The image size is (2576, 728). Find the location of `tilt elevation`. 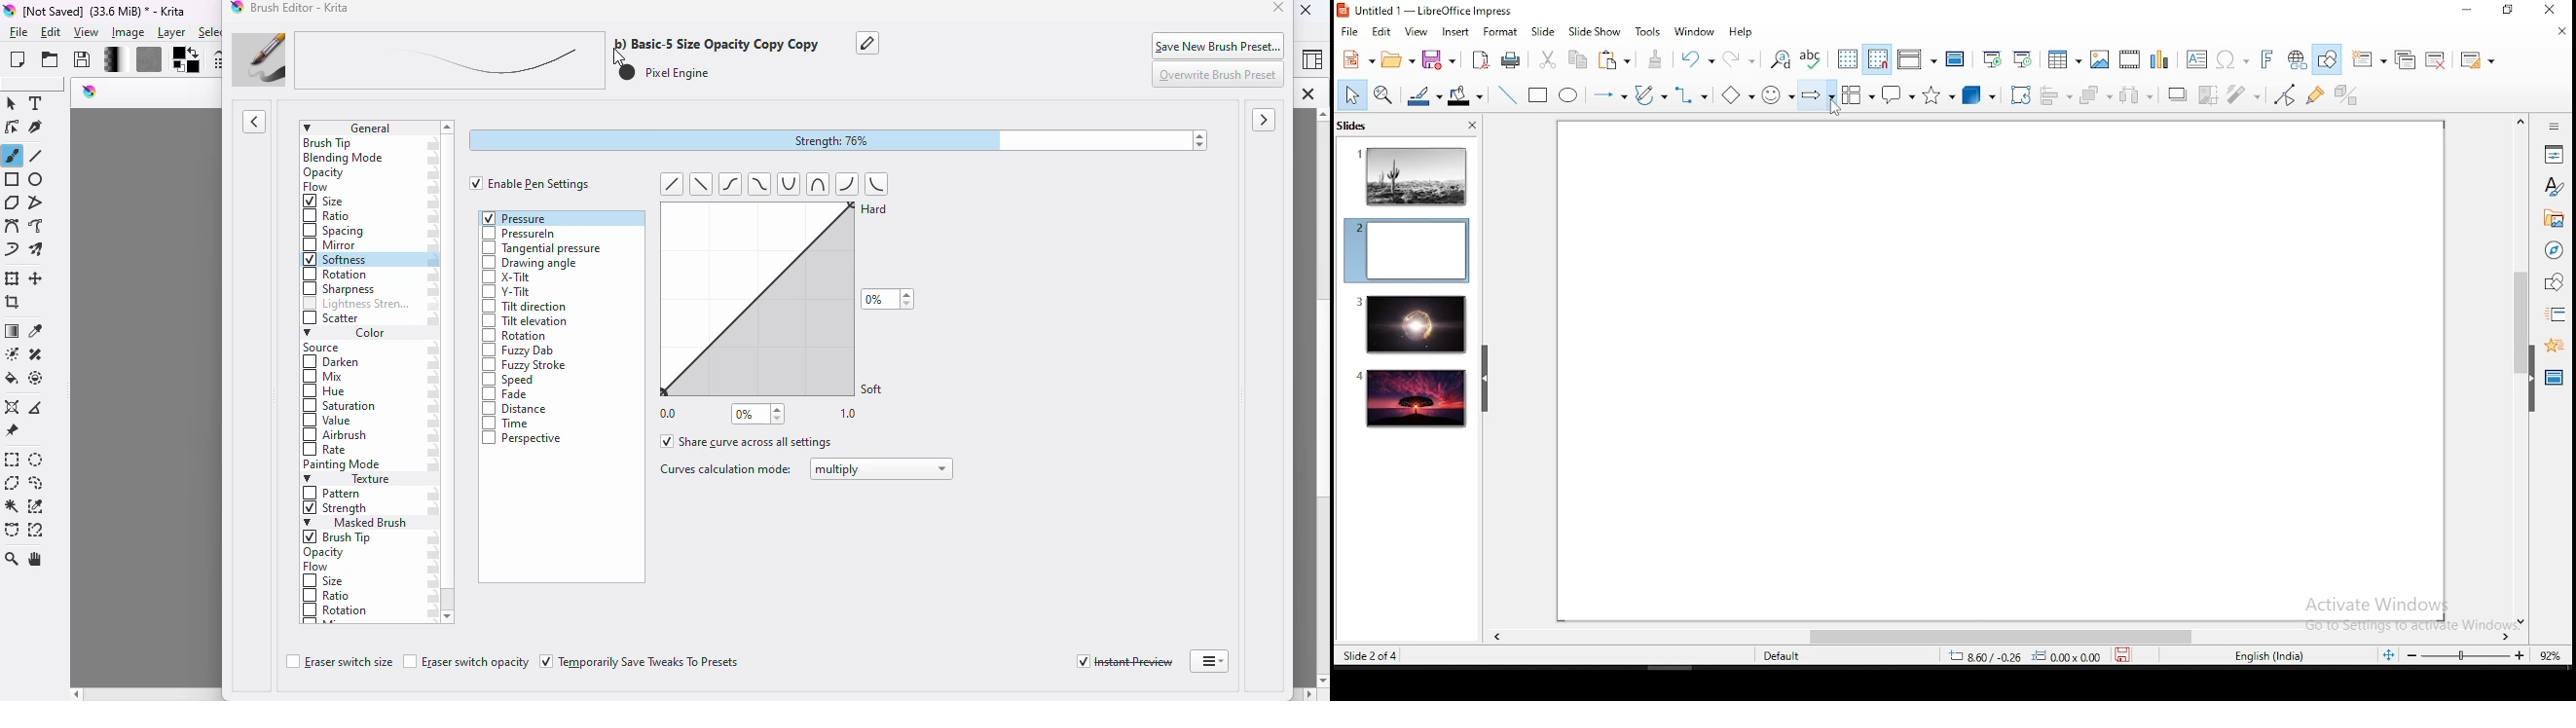

tilt elevation is located at coordinates (525, 322).